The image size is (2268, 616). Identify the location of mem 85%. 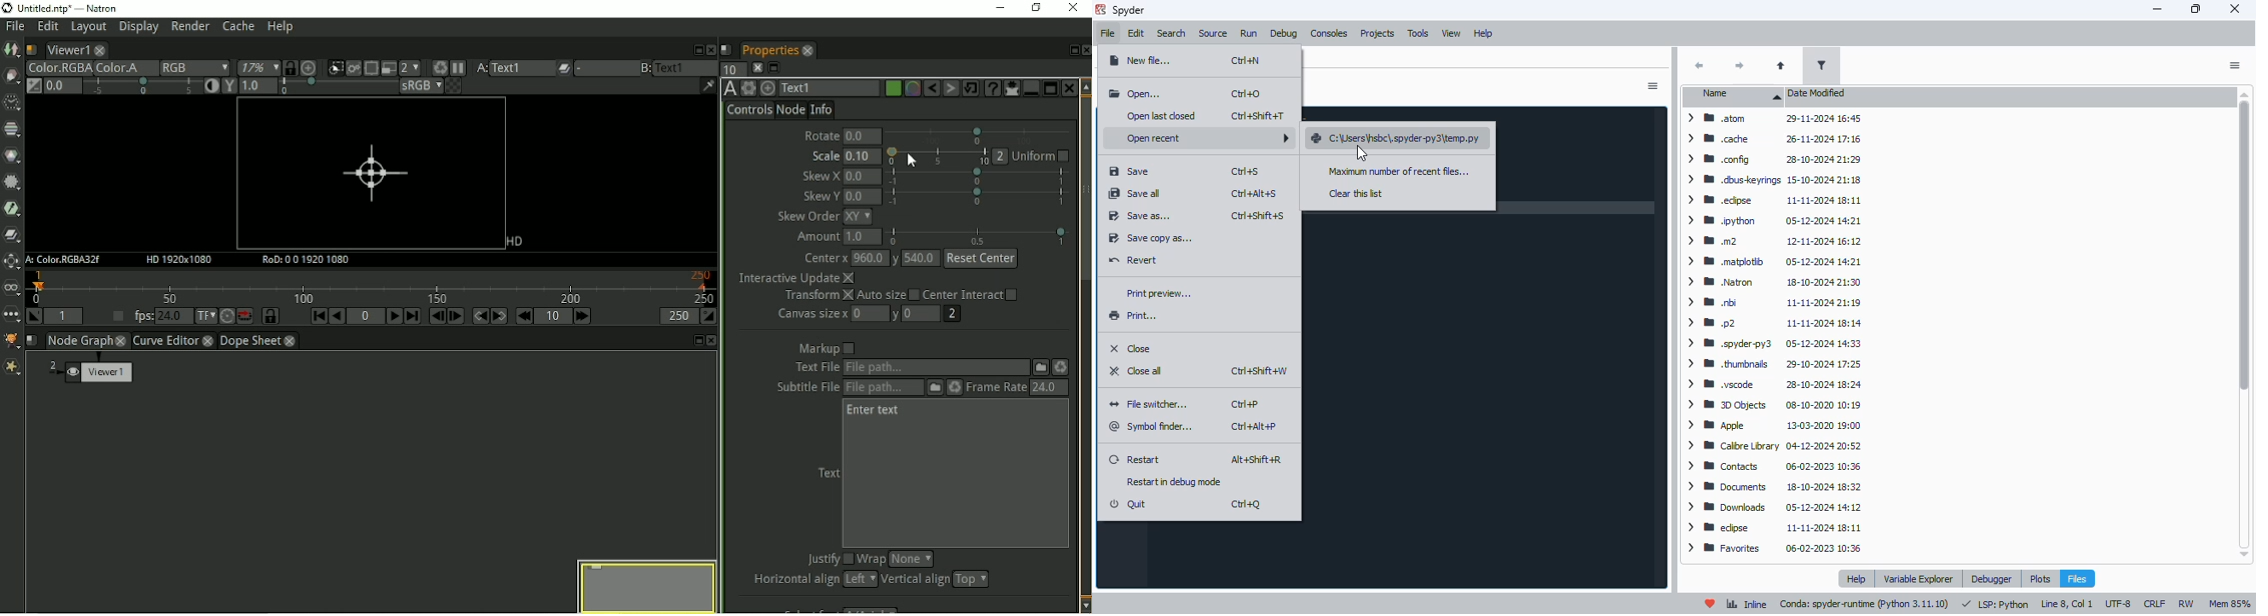
(2230, 604).